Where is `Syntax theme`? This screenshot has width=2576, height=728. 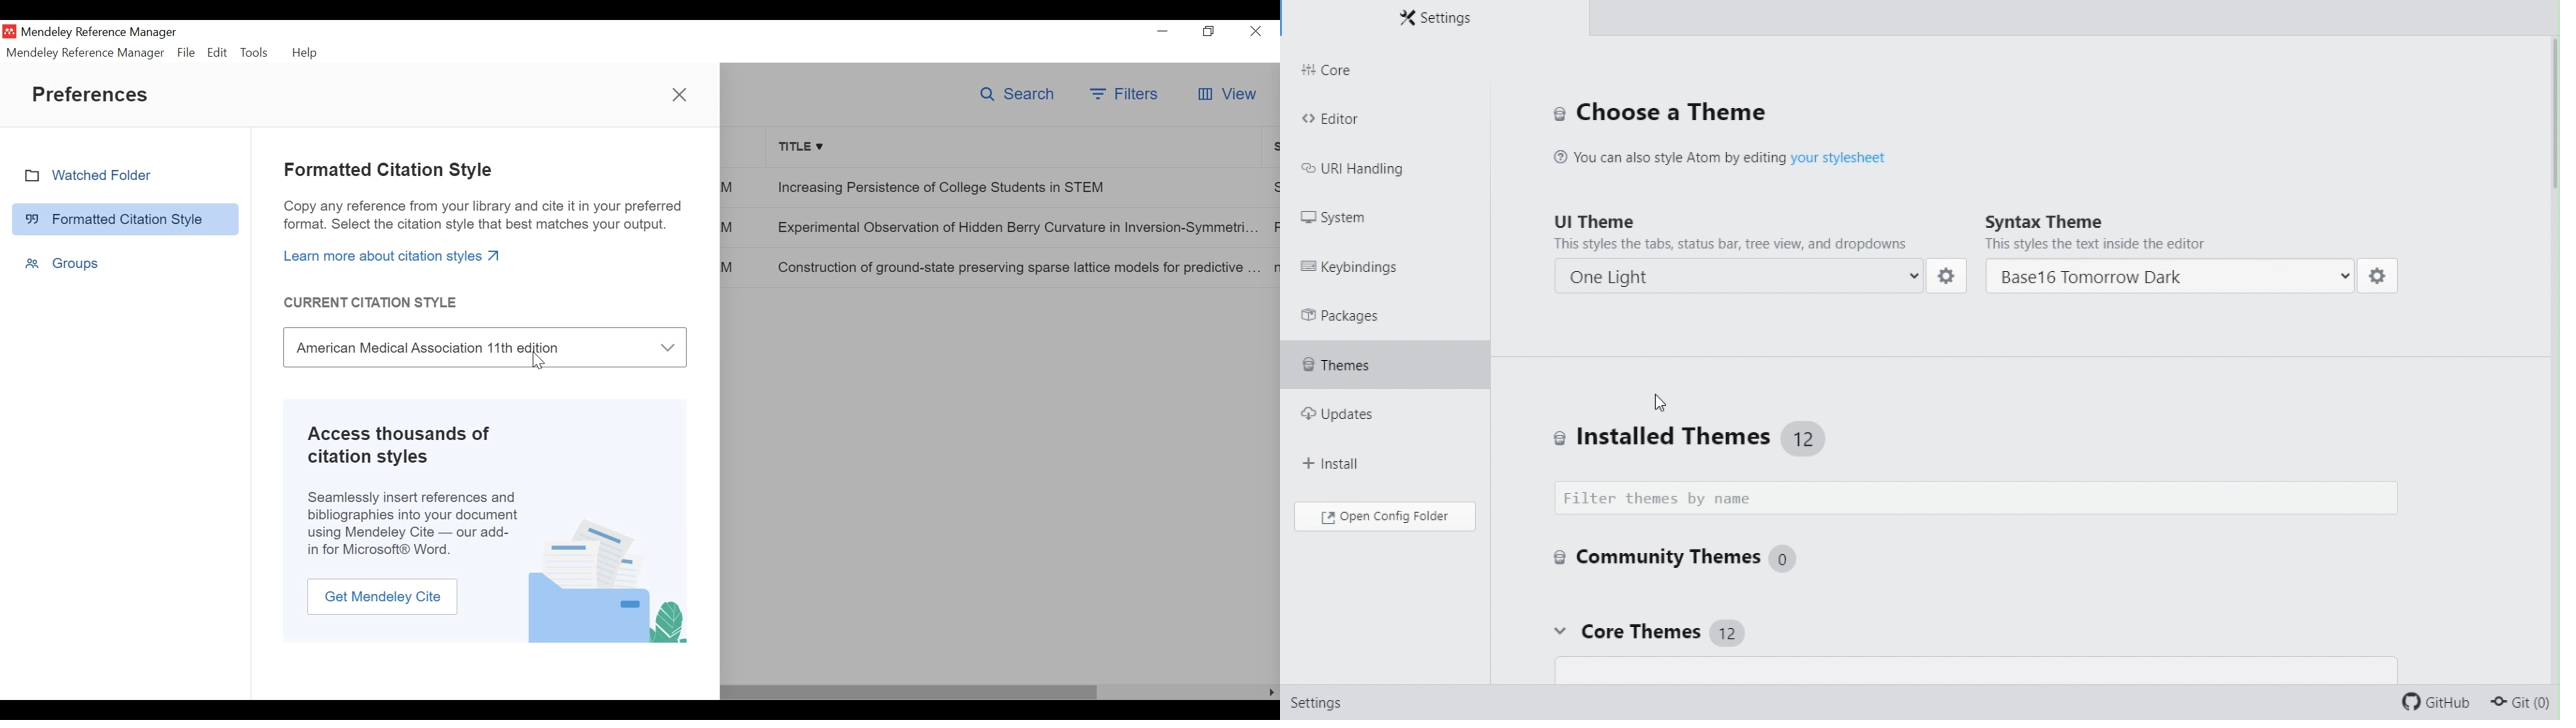
Syntax theme is located at coordinates (2165, 216).